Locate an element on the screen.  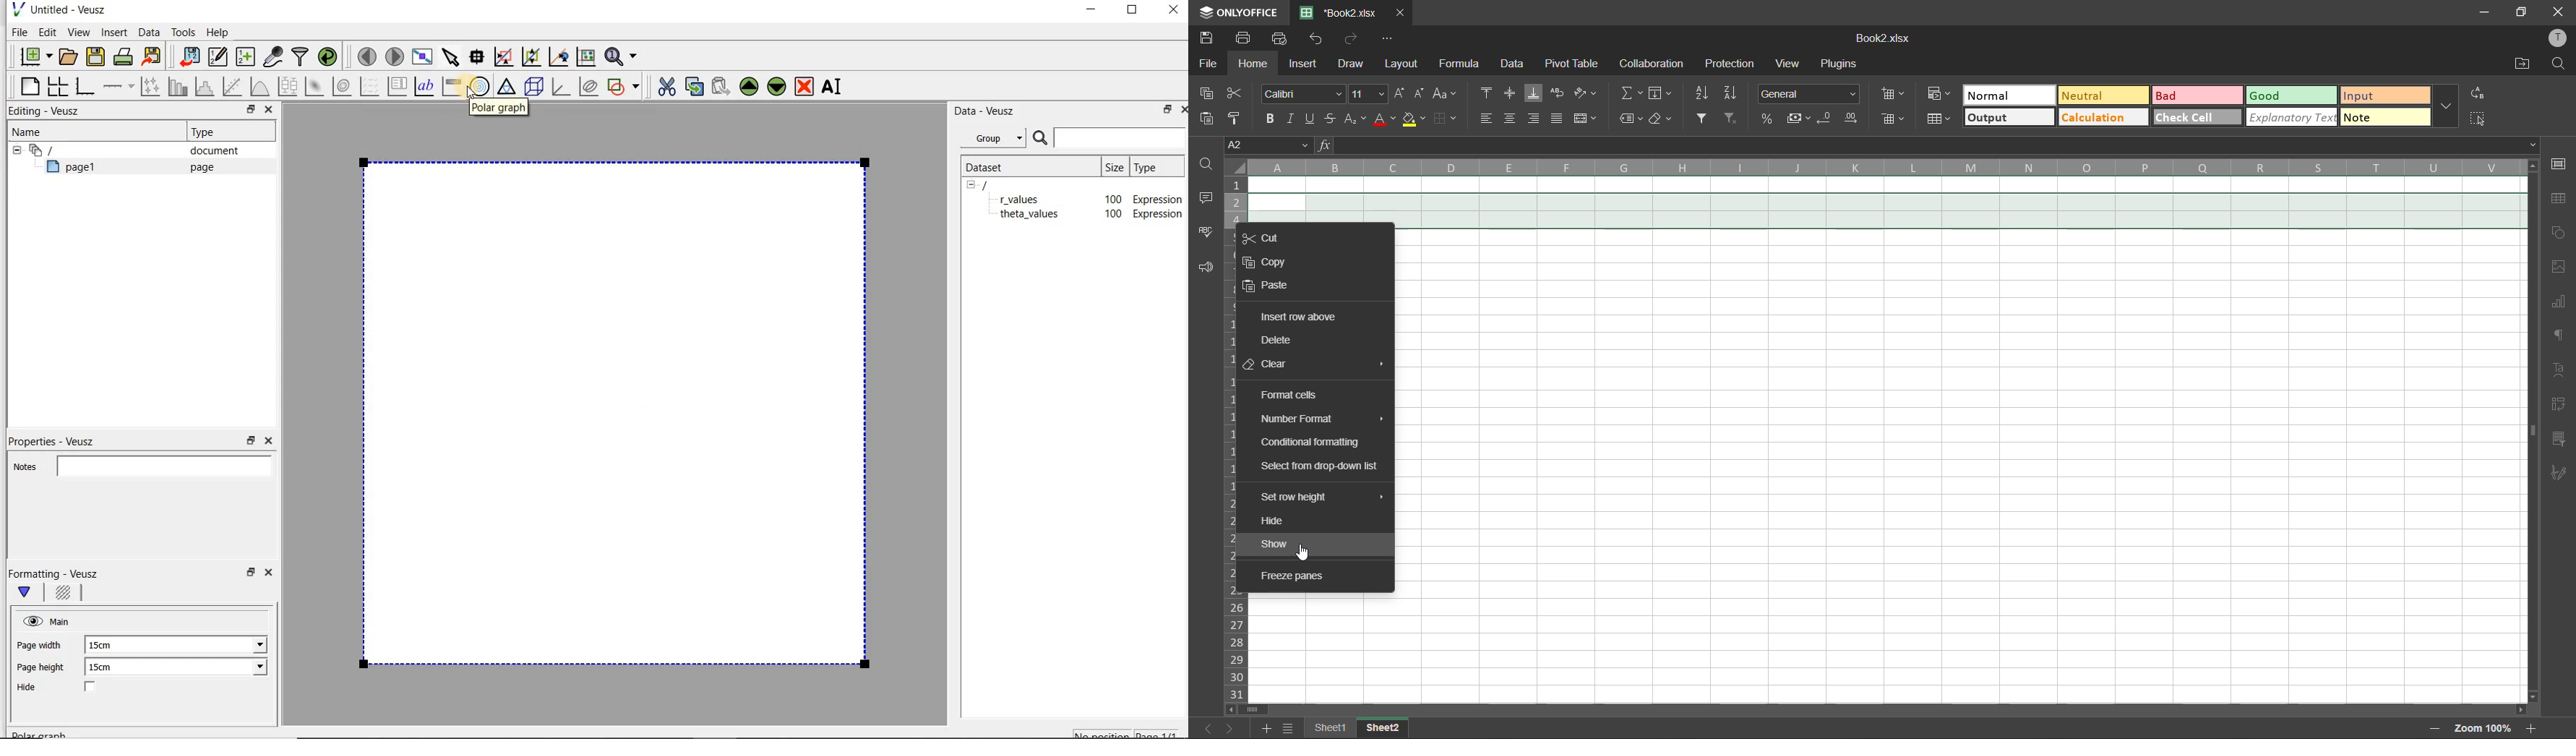
document is located at coordinates (209, 151).